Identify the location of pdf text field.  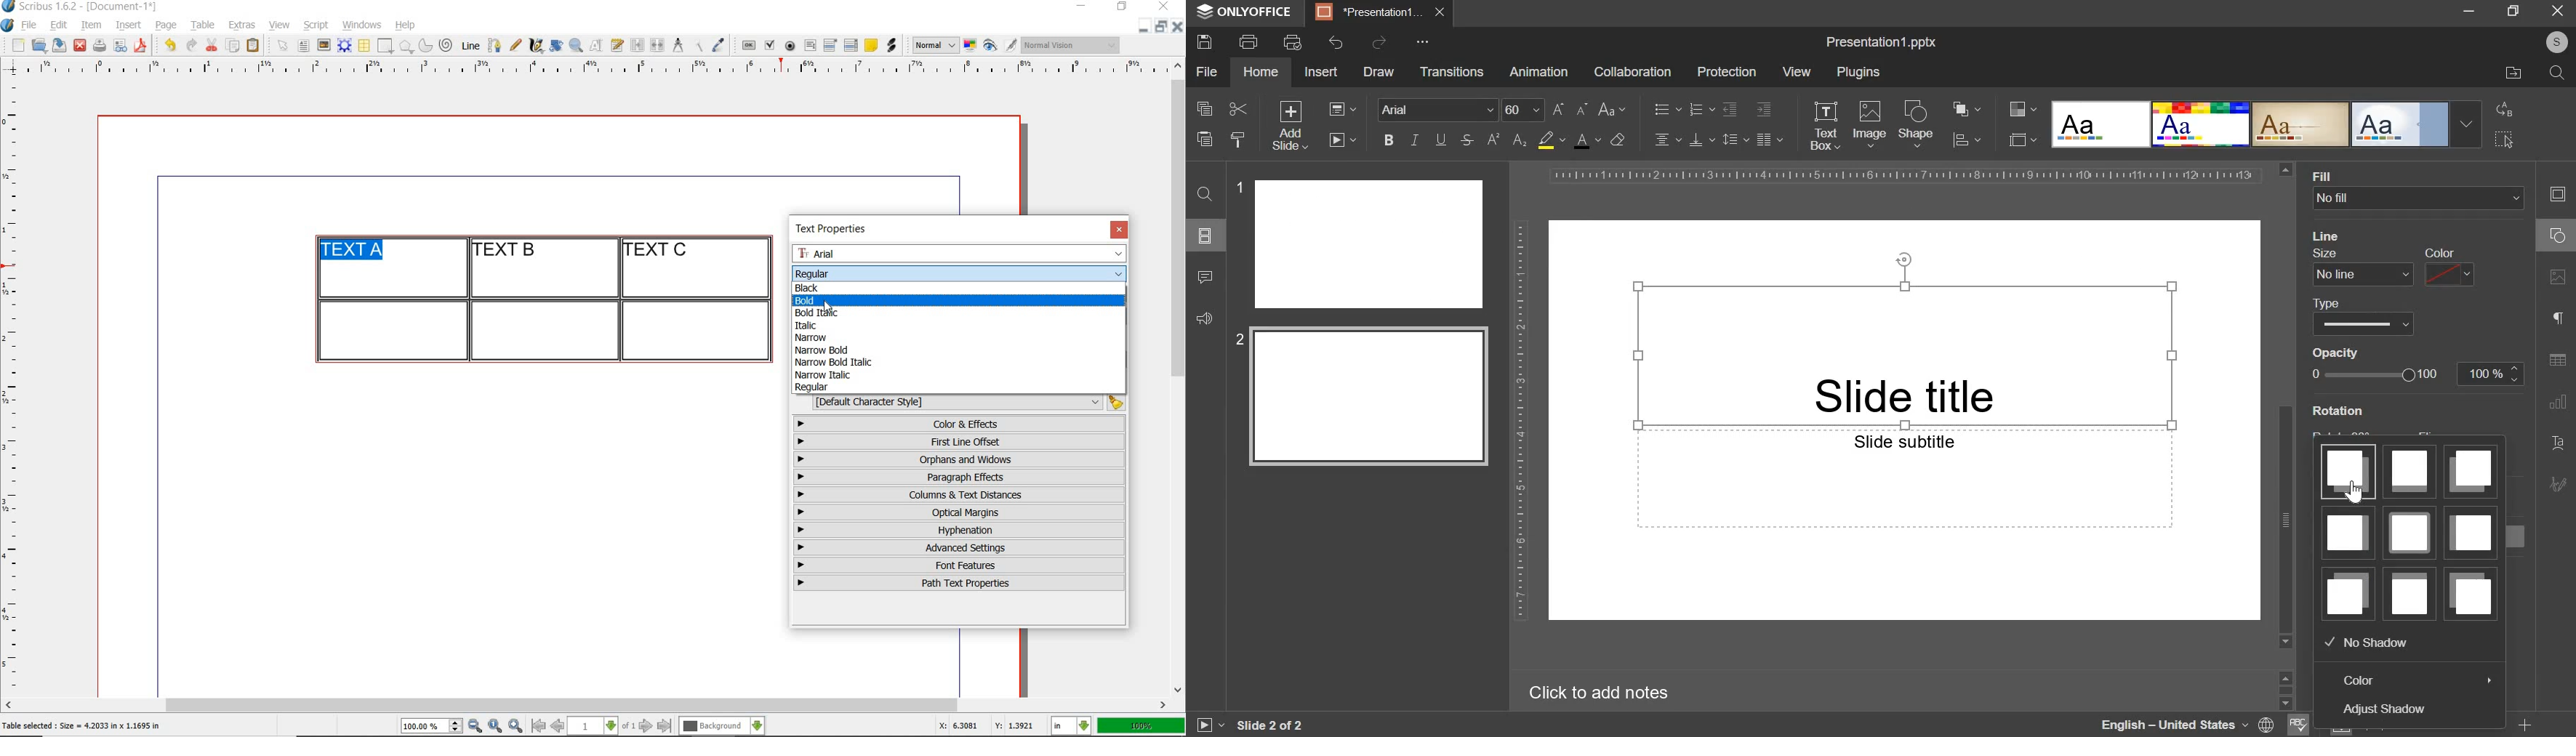
(810, 47).